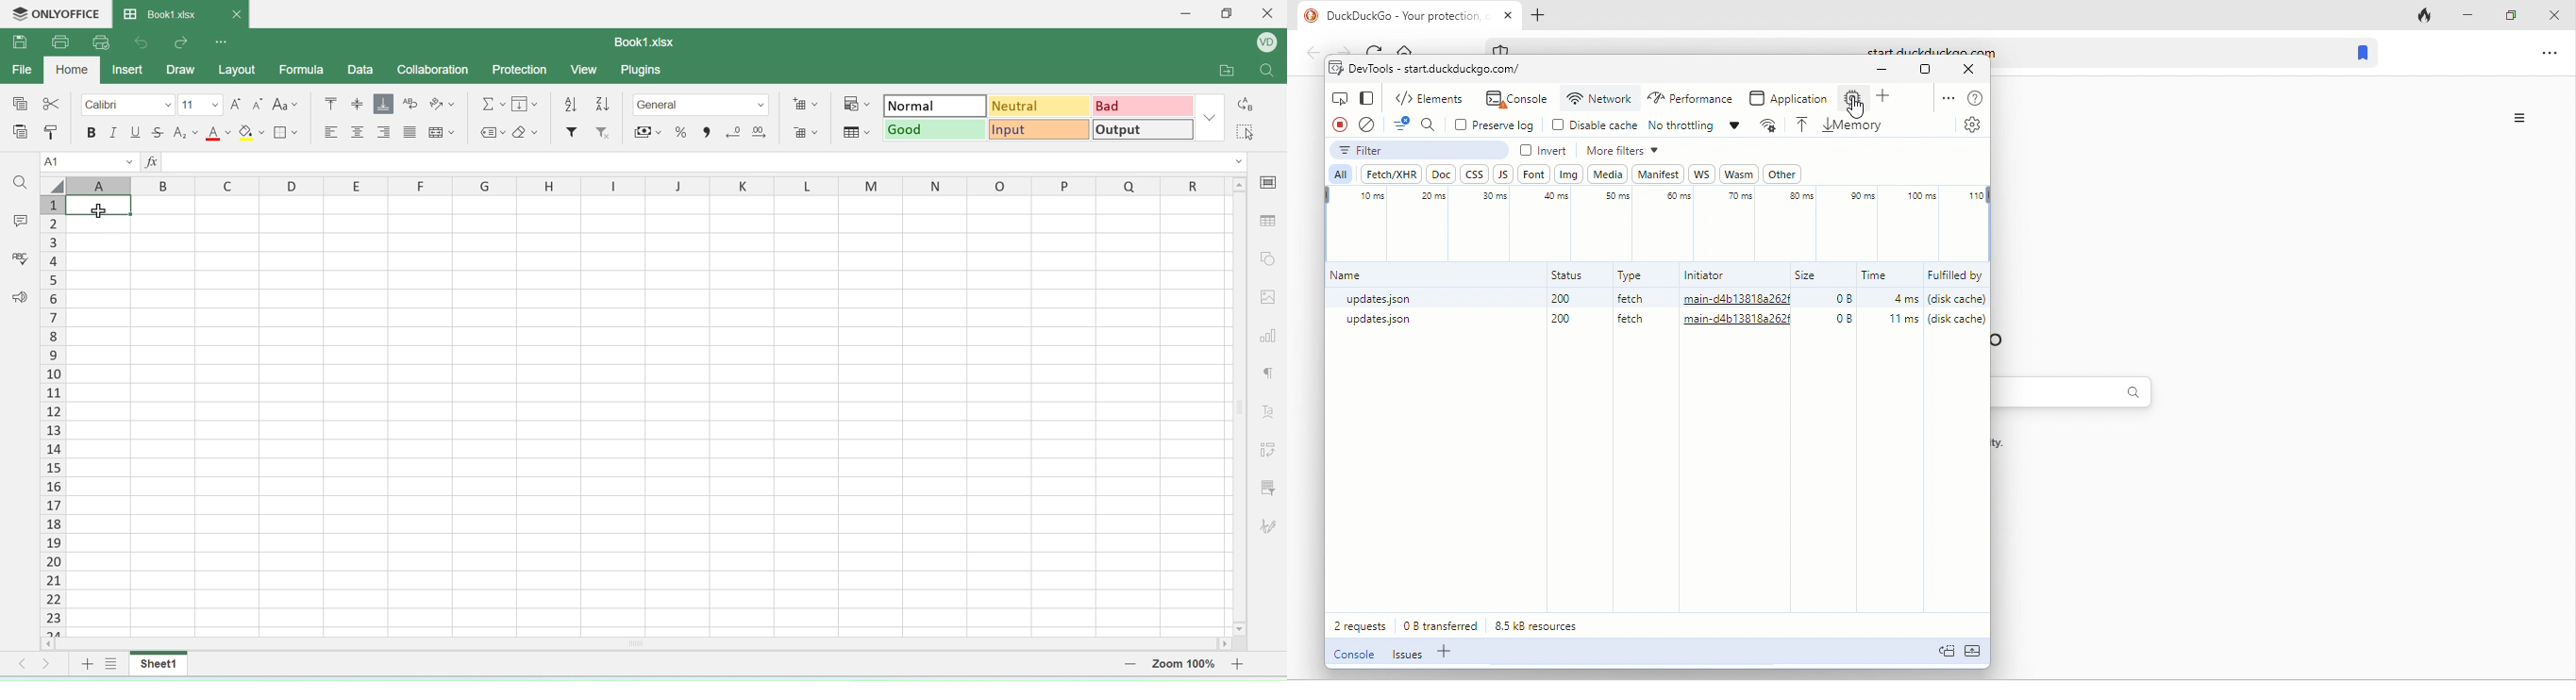 The height and width of the screenshot is (700, 2576). I want to click on 8.5 kb resources, so click(1544, 625).